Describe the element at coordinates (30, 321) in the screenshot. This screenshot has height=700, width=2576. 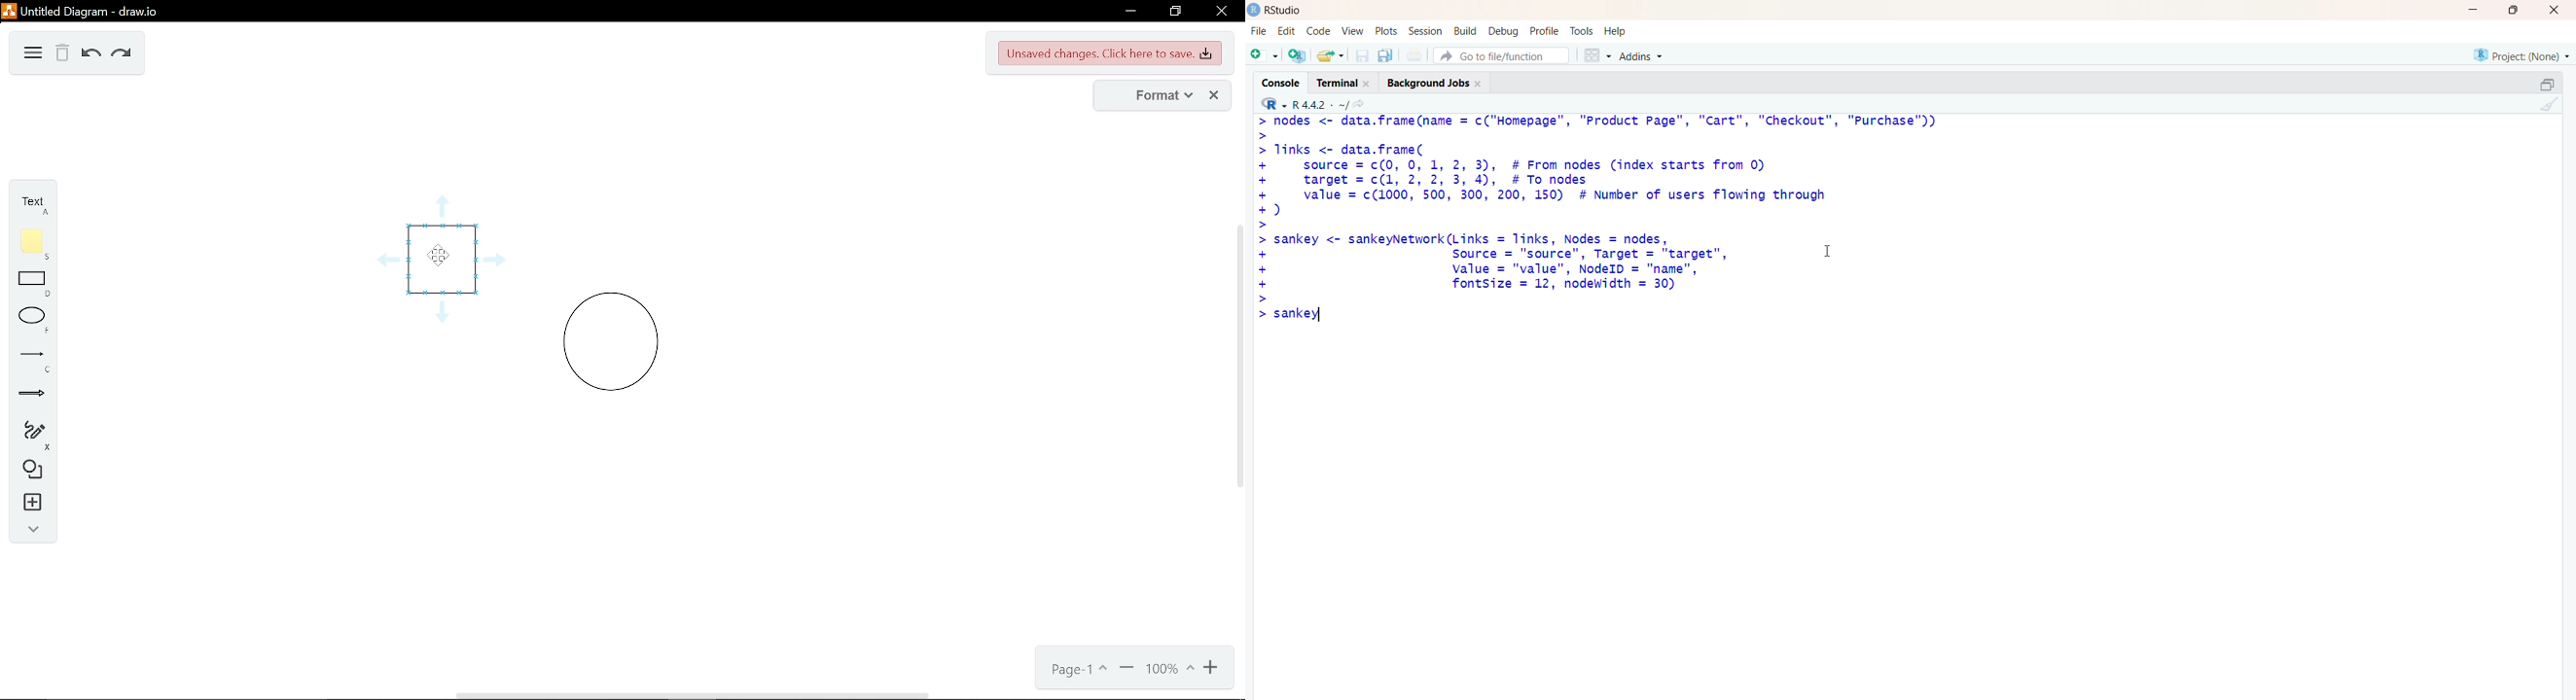
I see `ellipse` at that location.